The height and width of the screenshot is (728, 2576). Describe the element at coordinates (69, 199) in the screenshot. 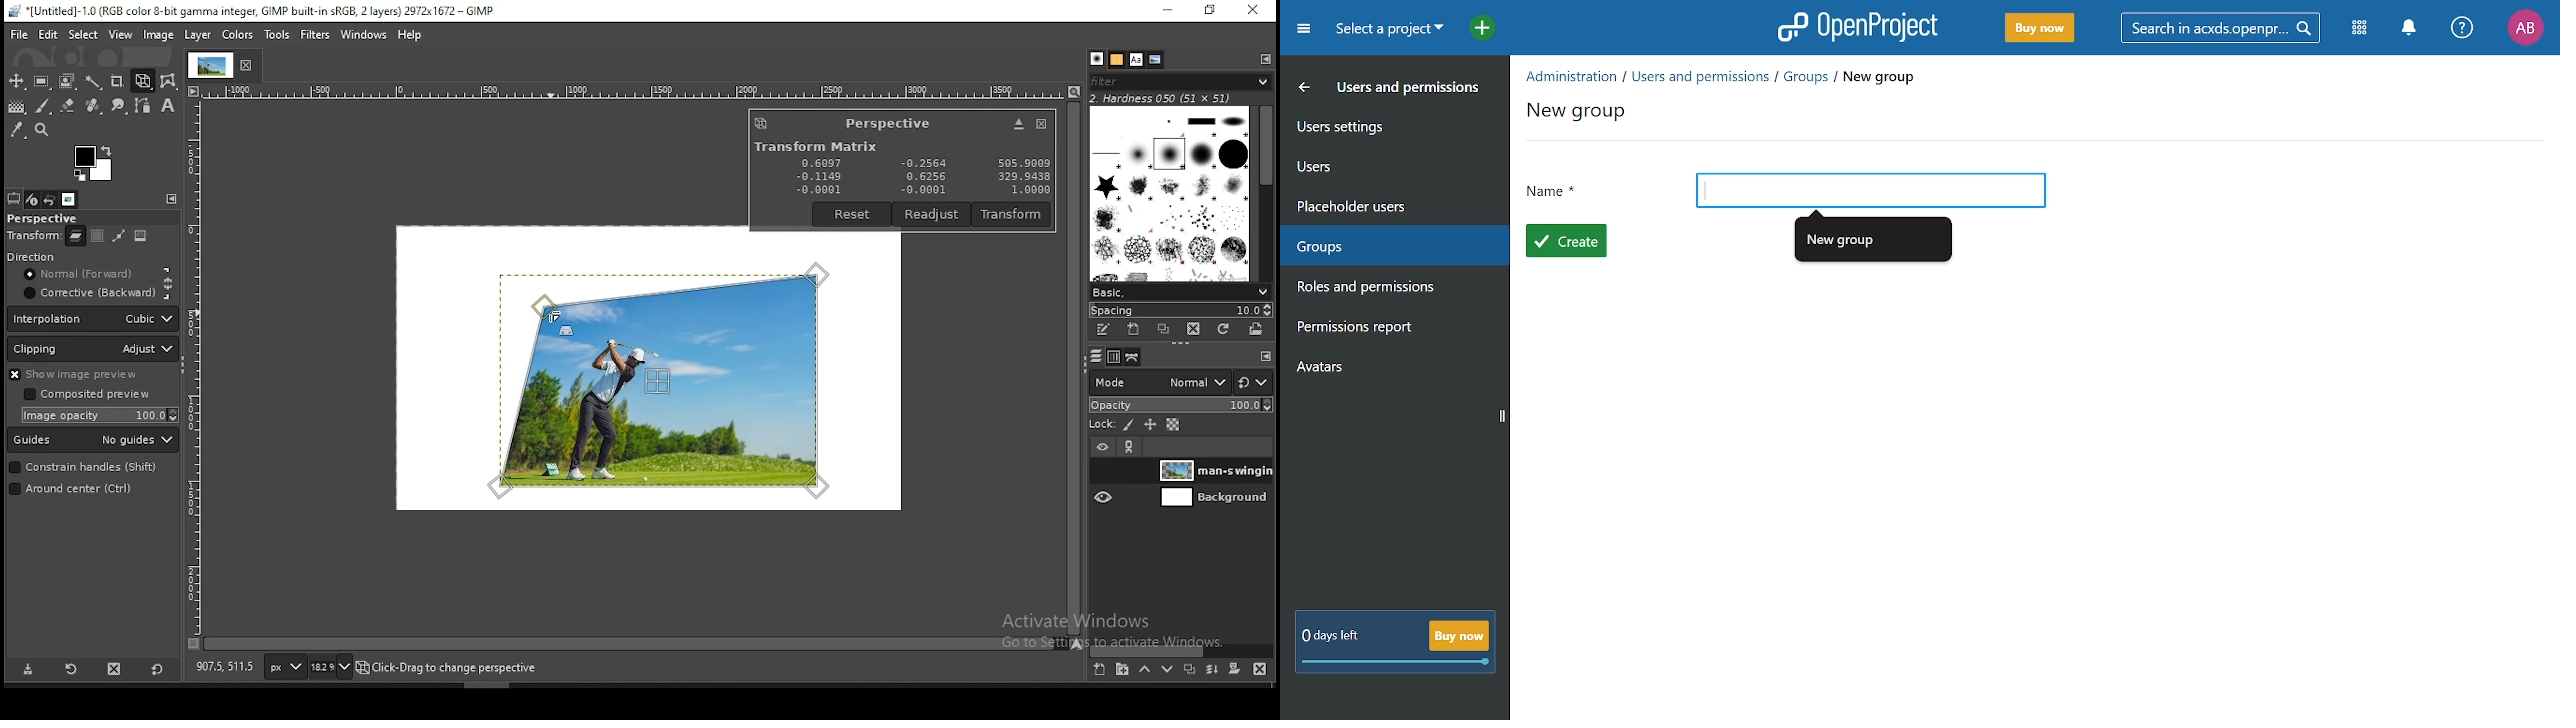

I see `images` at that location.